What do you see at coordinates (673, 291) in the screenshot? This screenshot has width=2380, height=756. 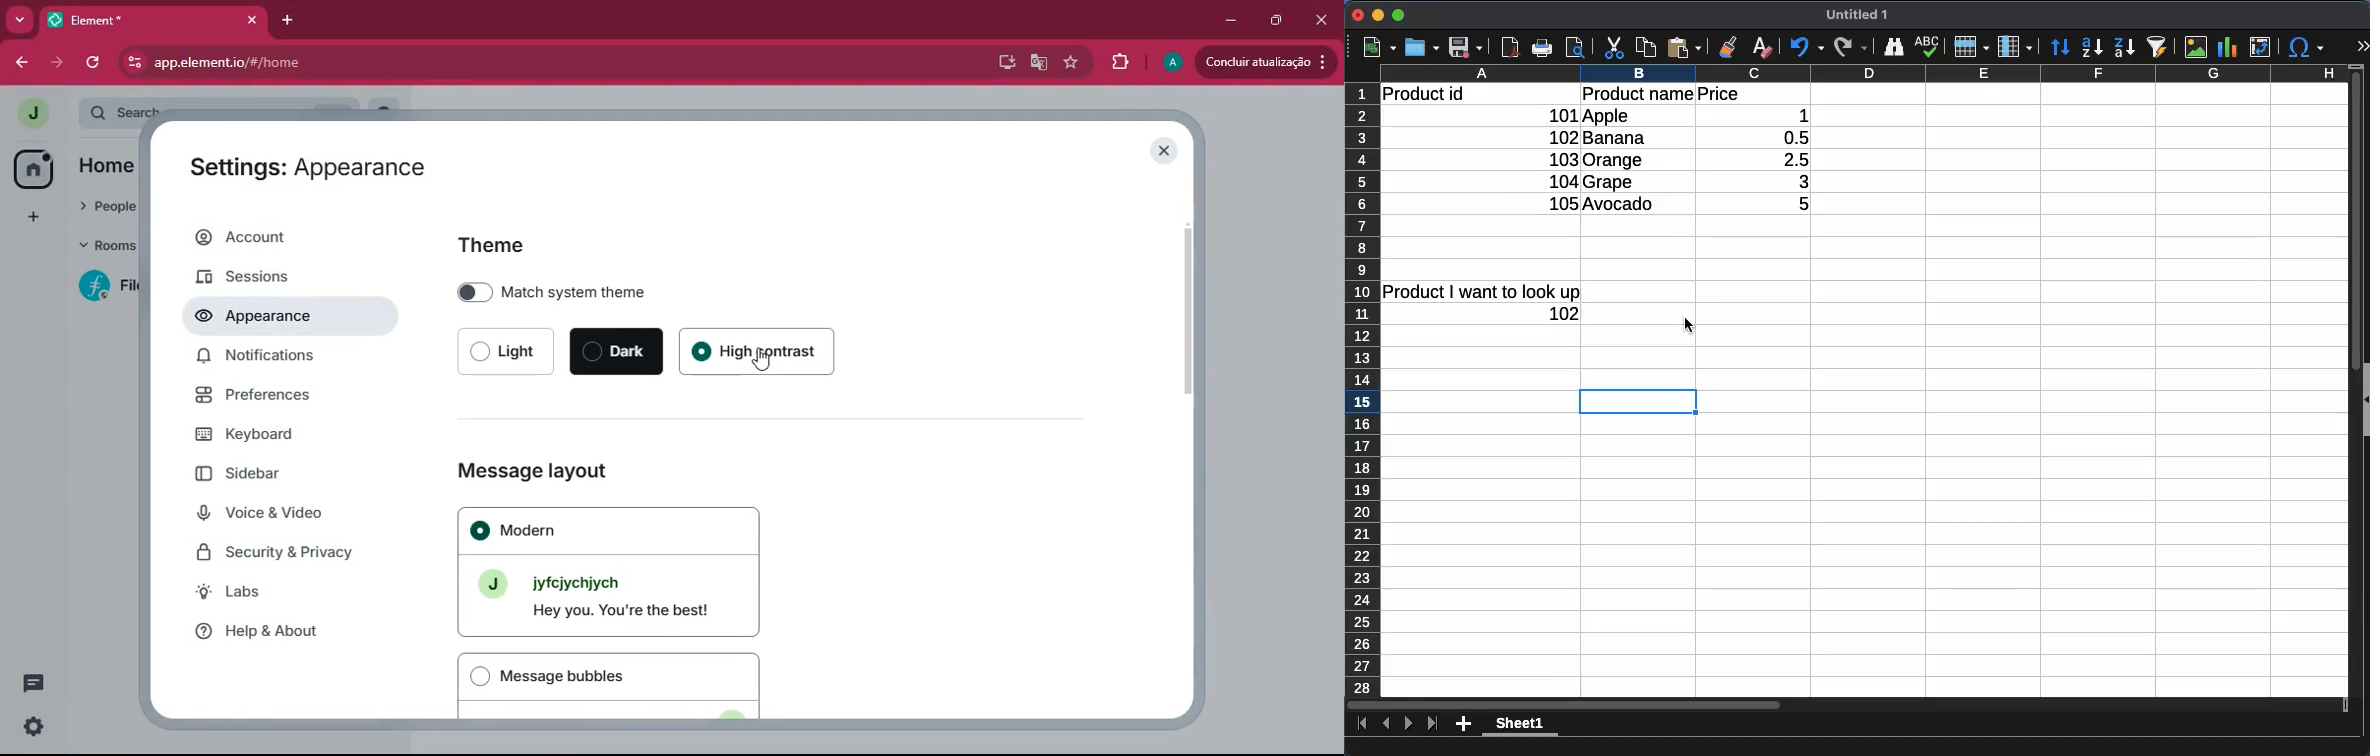 I see `match system theme` at bounding box center [673, 291].